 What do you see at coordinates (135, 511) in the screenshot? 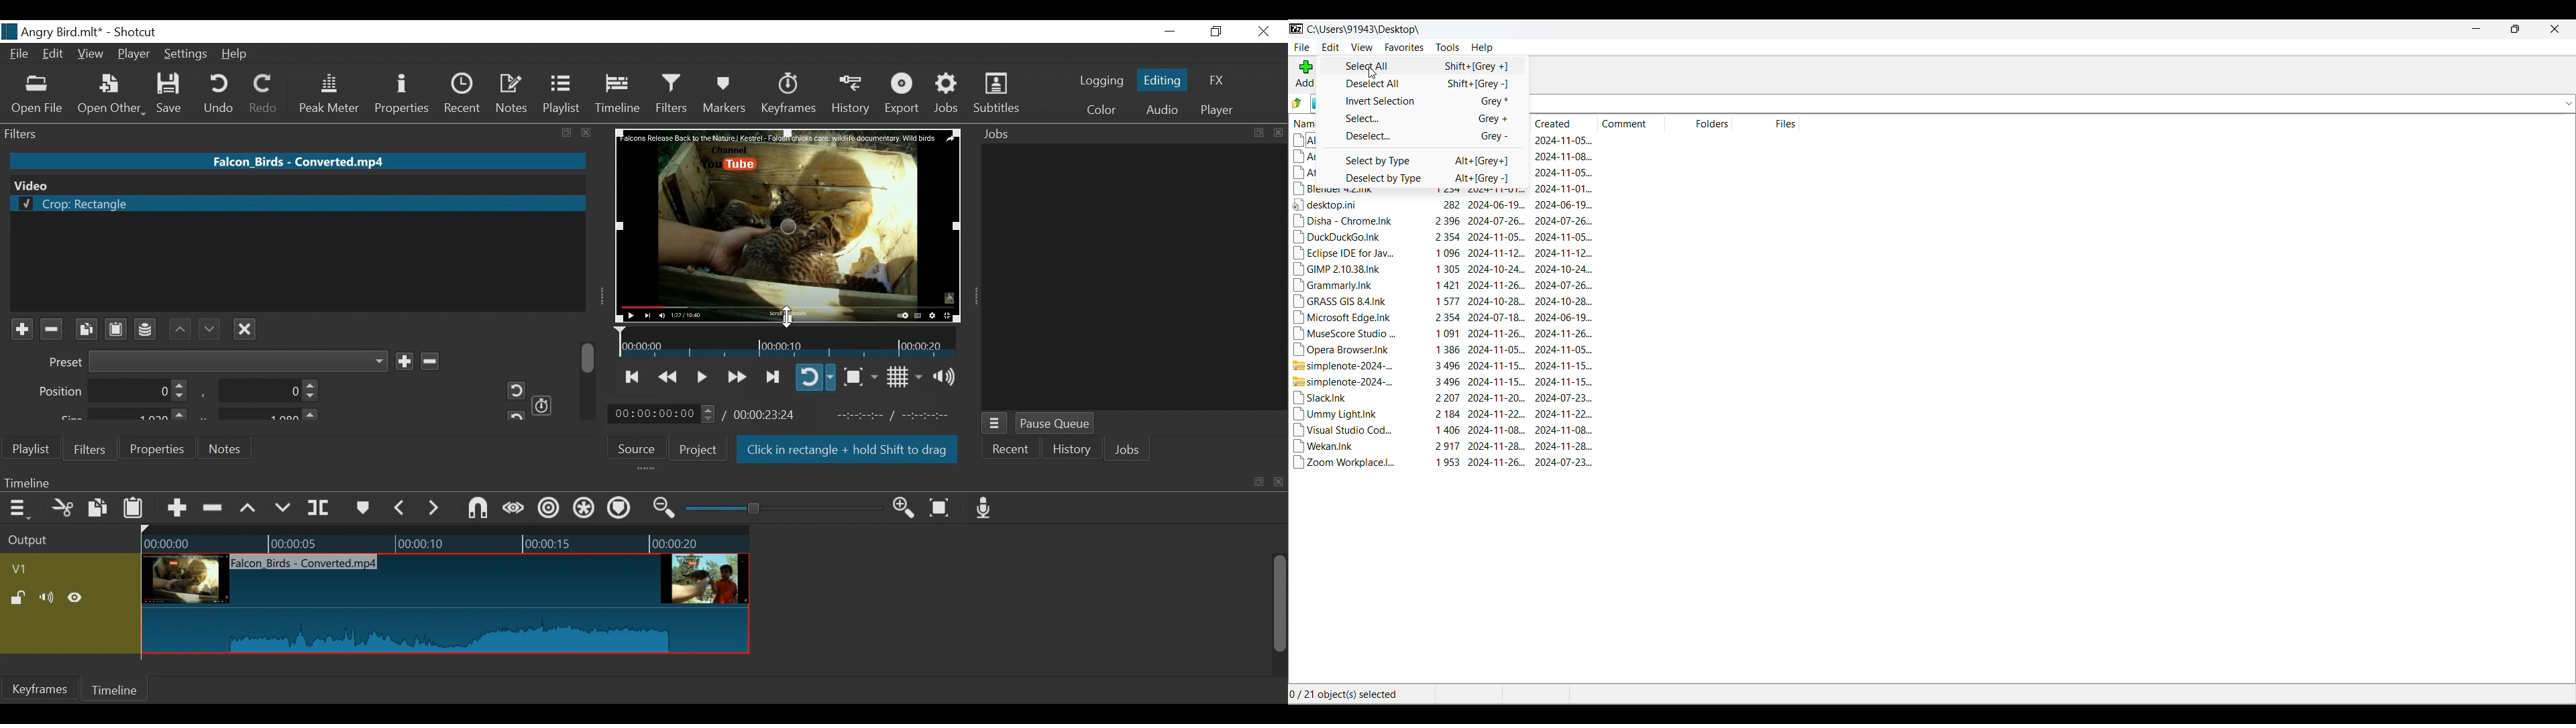
I see `Paste` at bounding box center [135, 511].